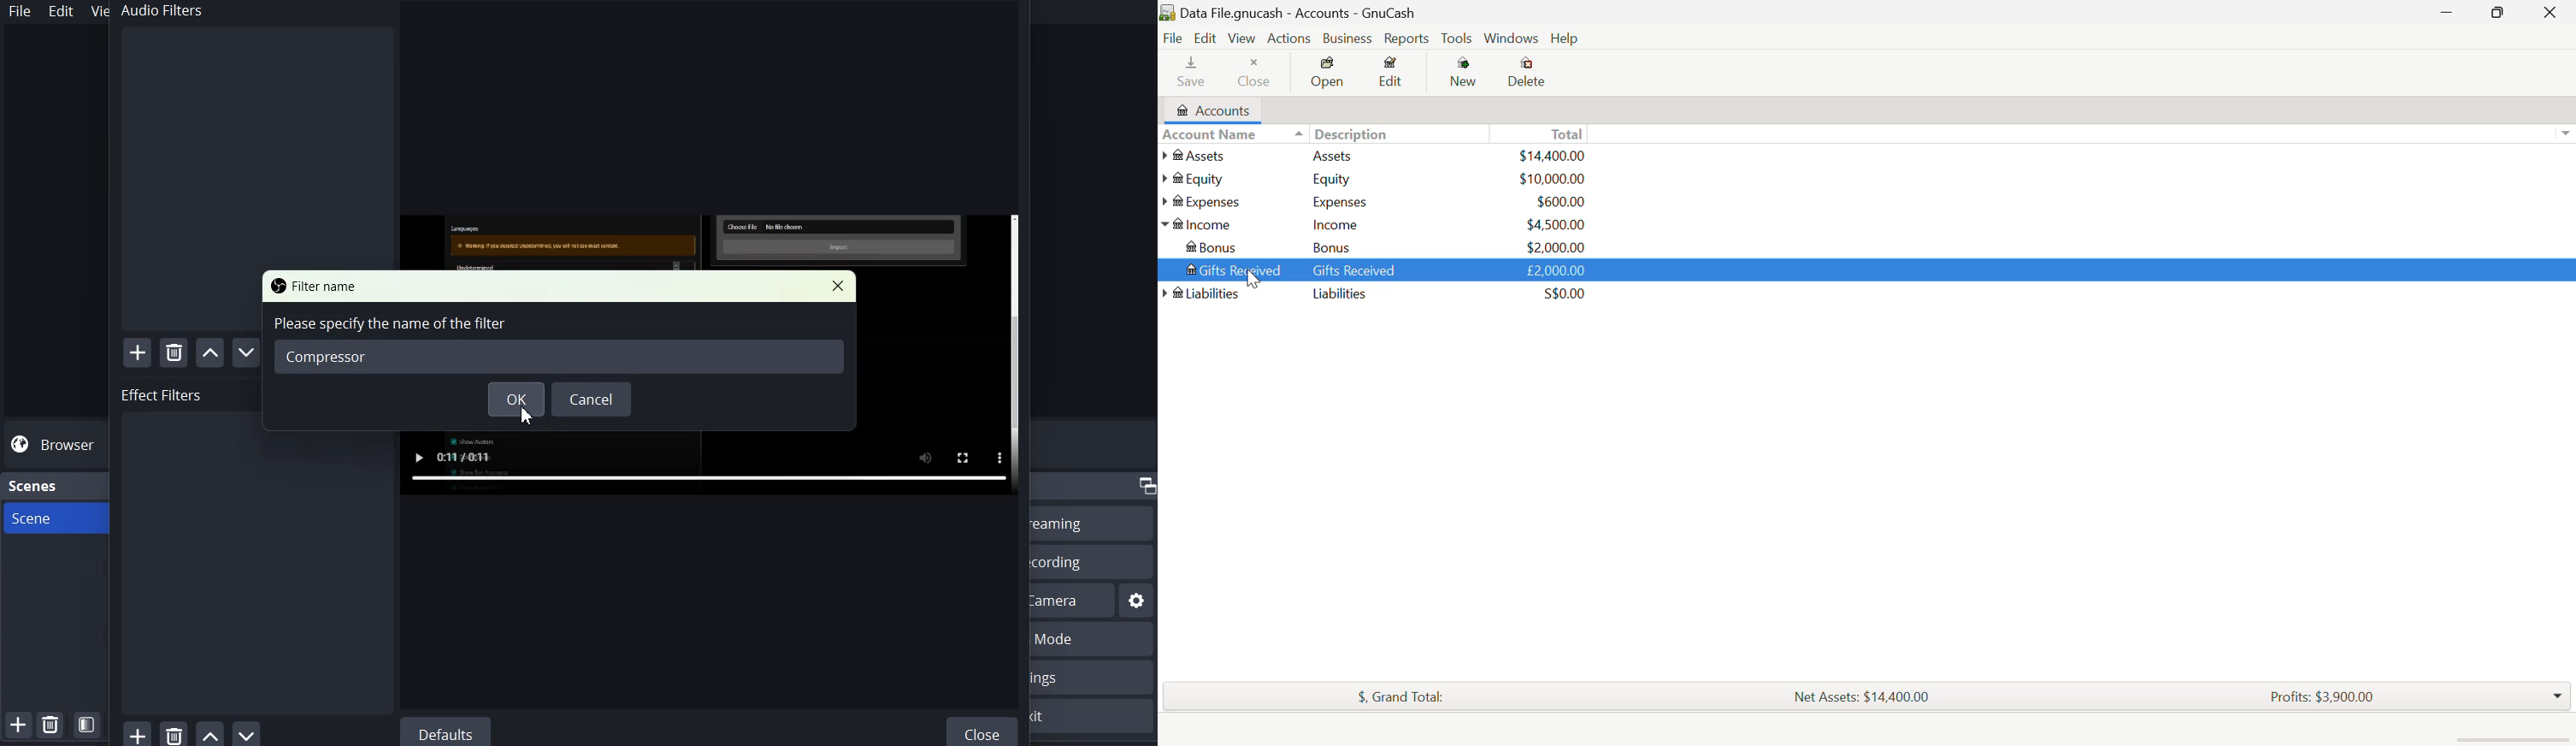 This screenshot has height=756, width=2576. I want to click on Expenses, so click(1207, 202).